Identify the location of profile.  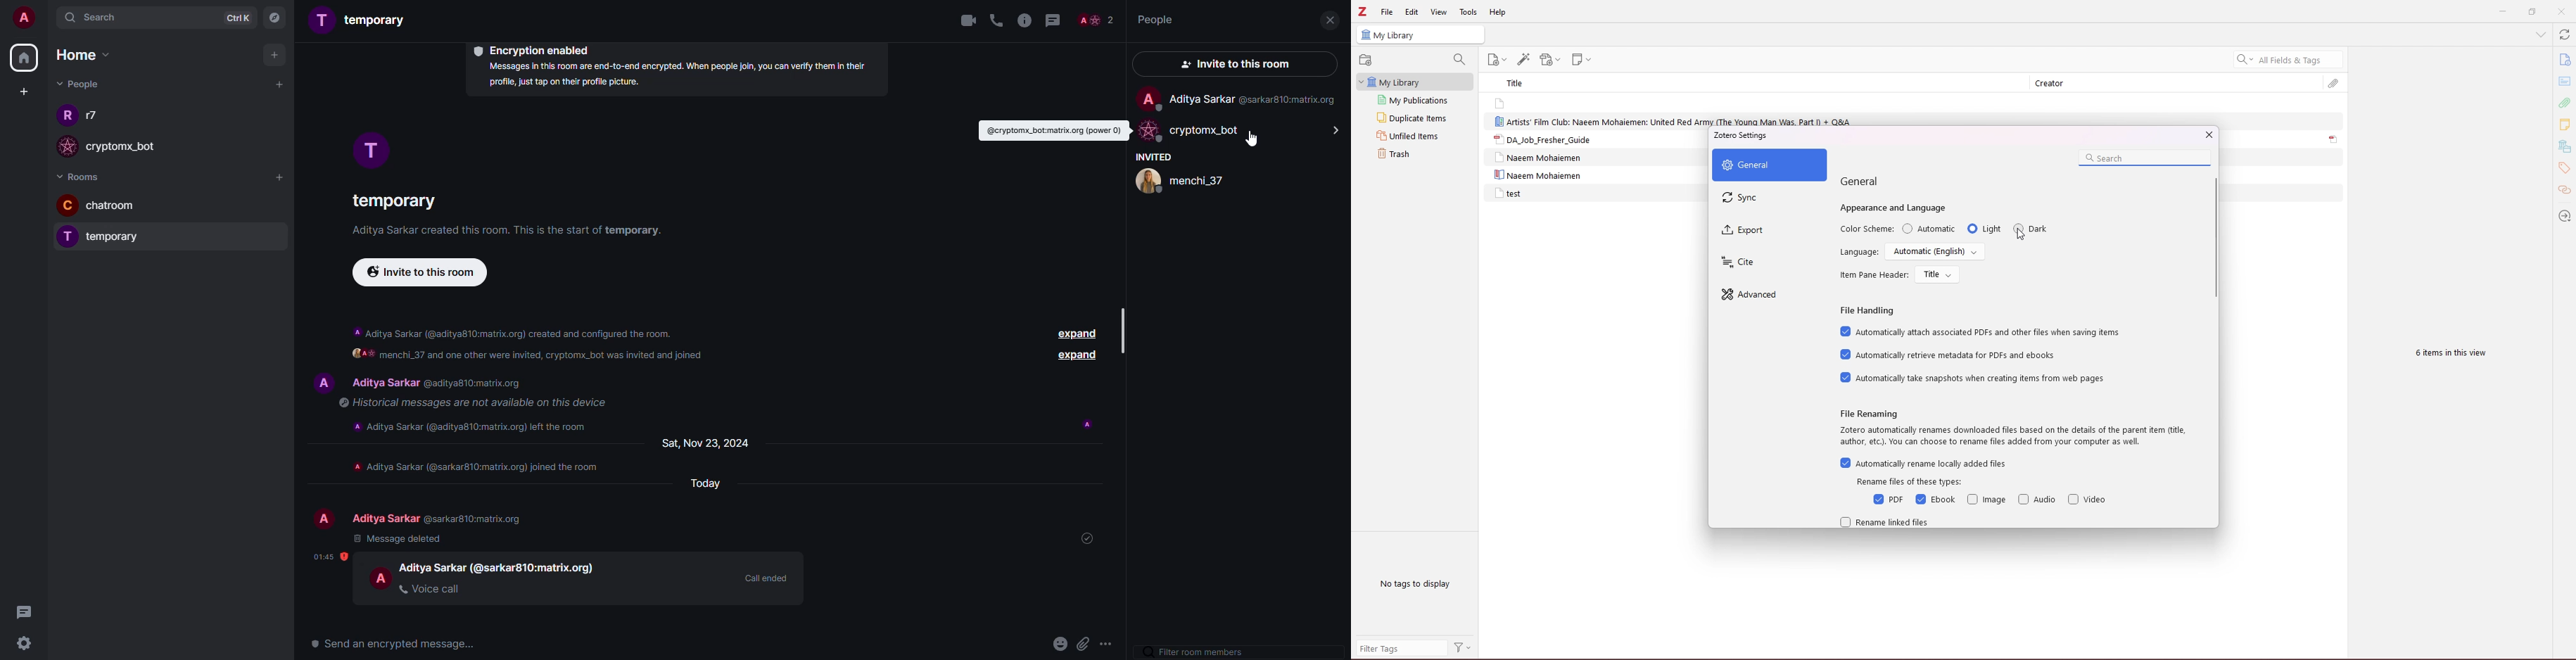
(381, 578).